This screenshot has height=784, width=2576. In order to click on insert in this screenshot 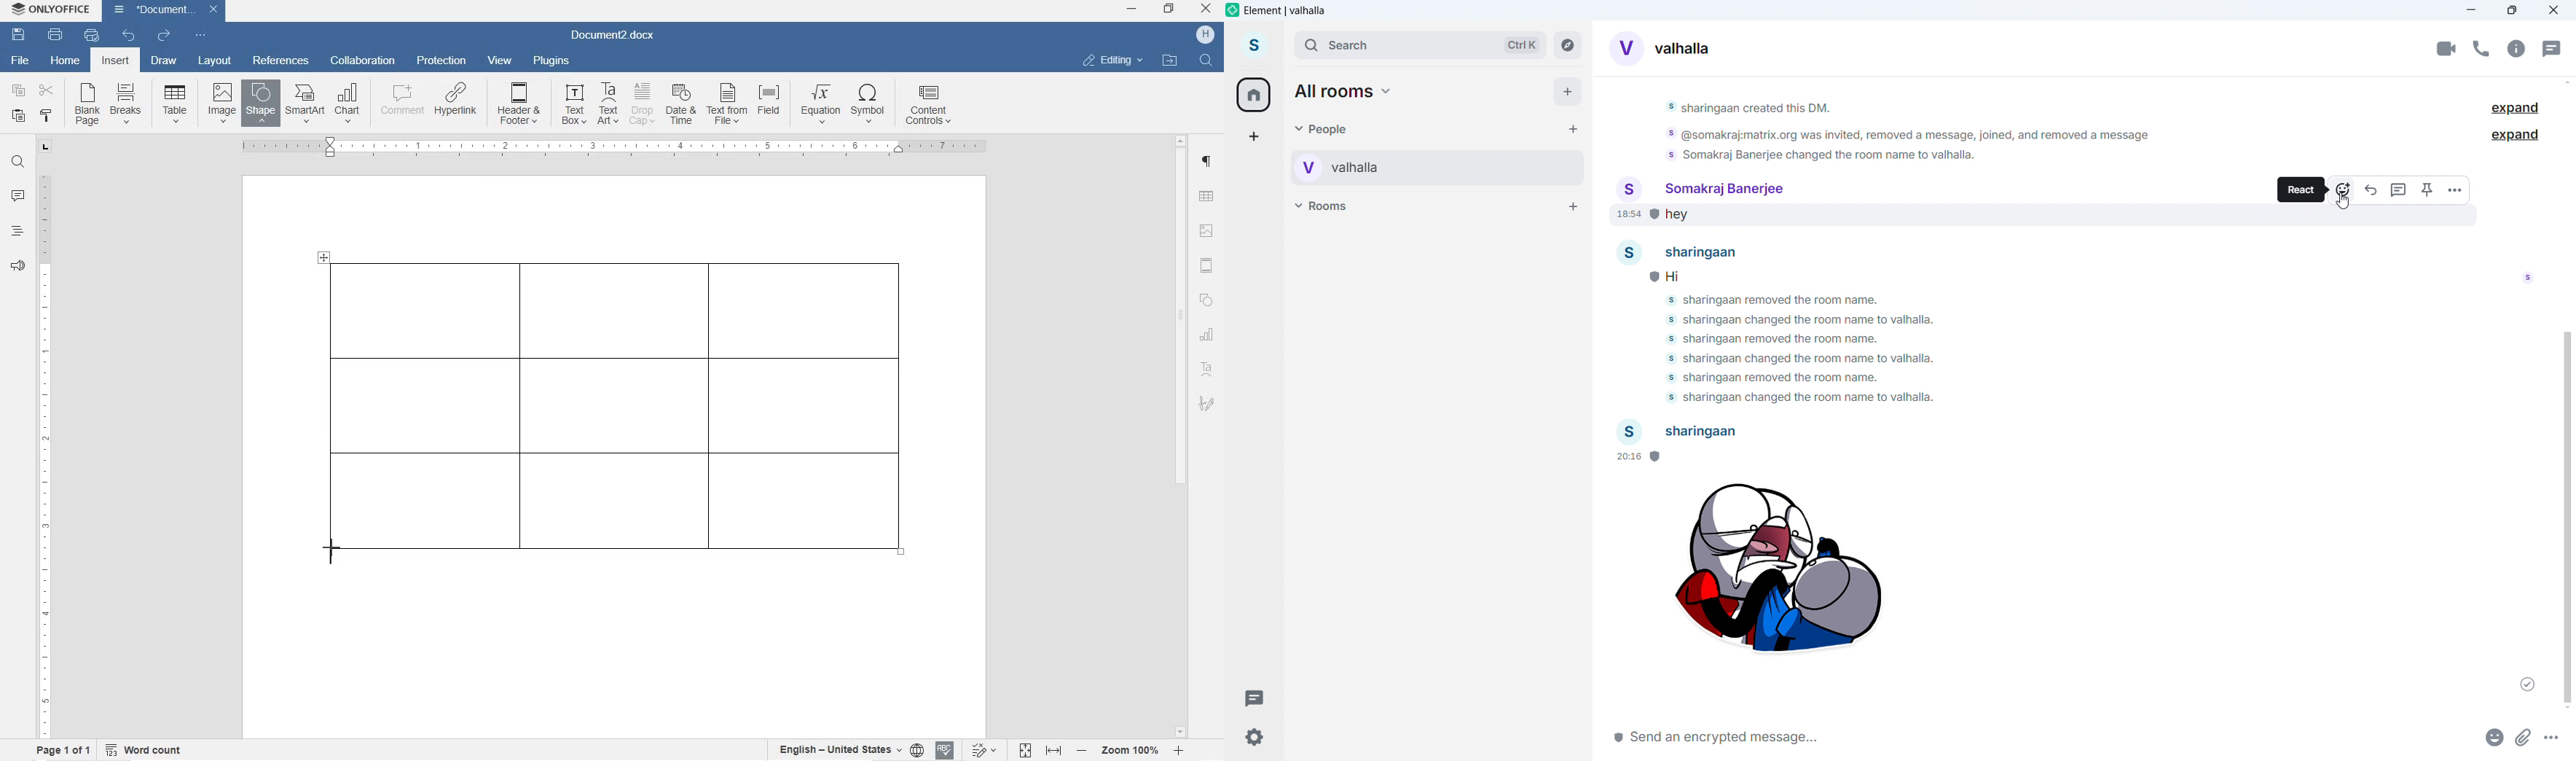, I will do `click(114, 61)`.